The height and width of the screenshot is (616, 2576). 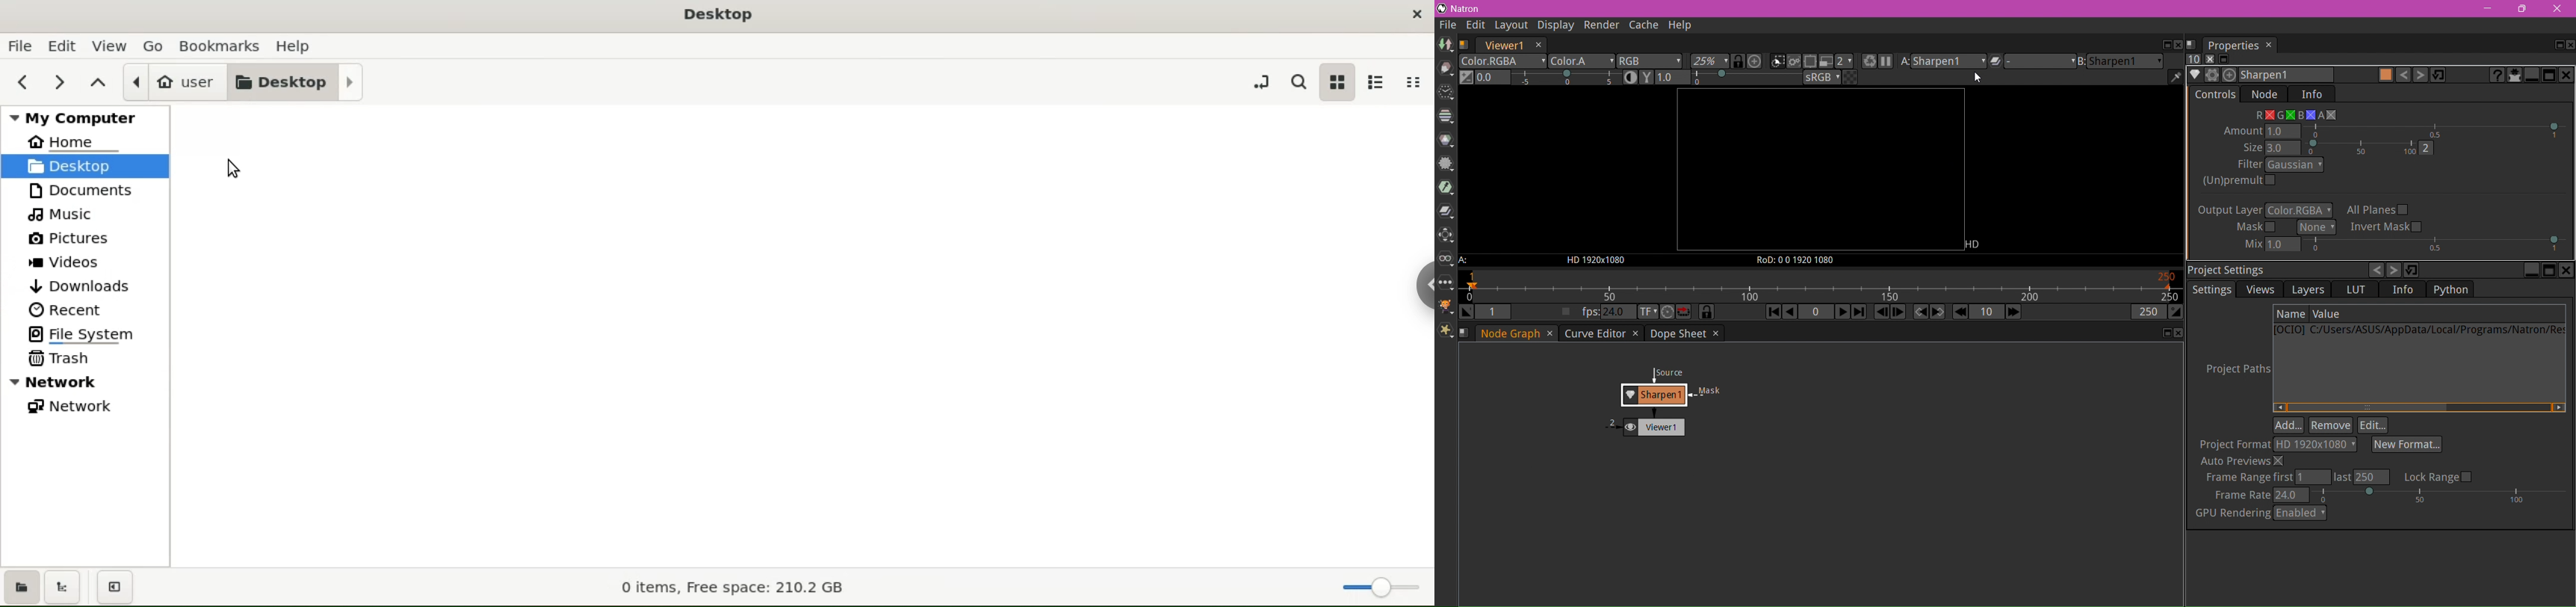 I want to click on GMIC, so click(x=1446, y=307).